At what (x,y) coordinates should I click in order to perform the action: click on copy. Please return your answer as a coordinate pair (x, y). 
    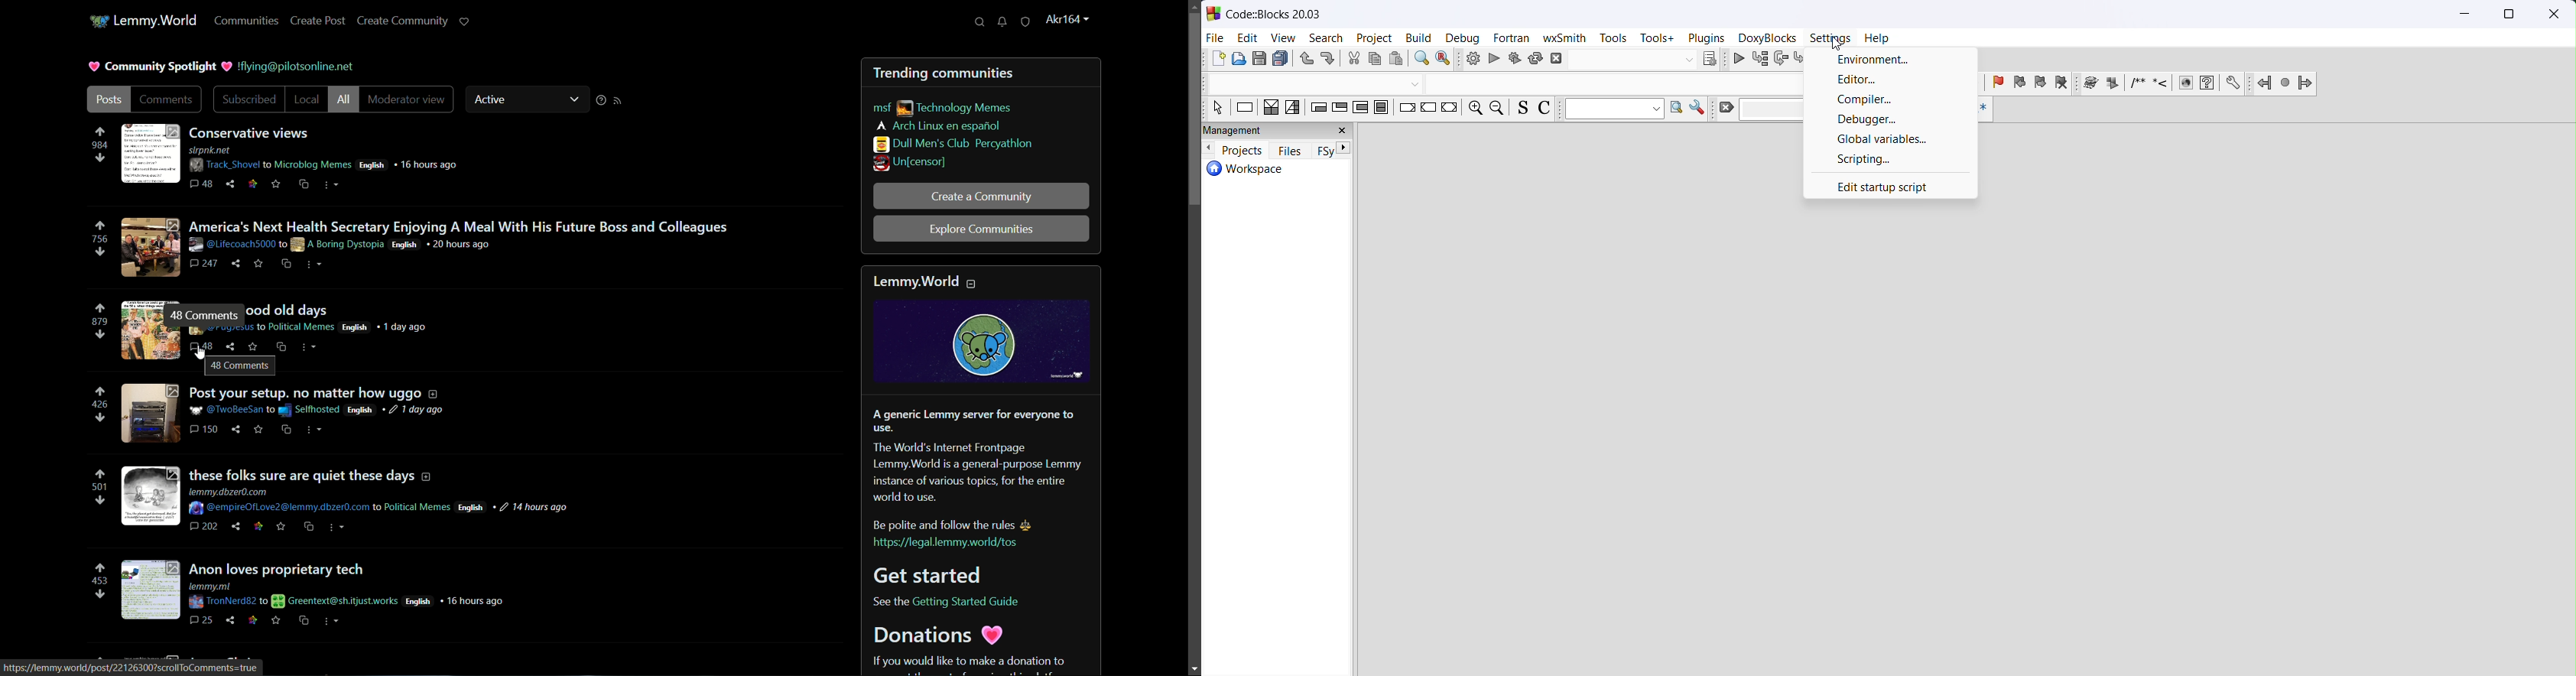
    Looking at the image, I should click on (1376, 60).